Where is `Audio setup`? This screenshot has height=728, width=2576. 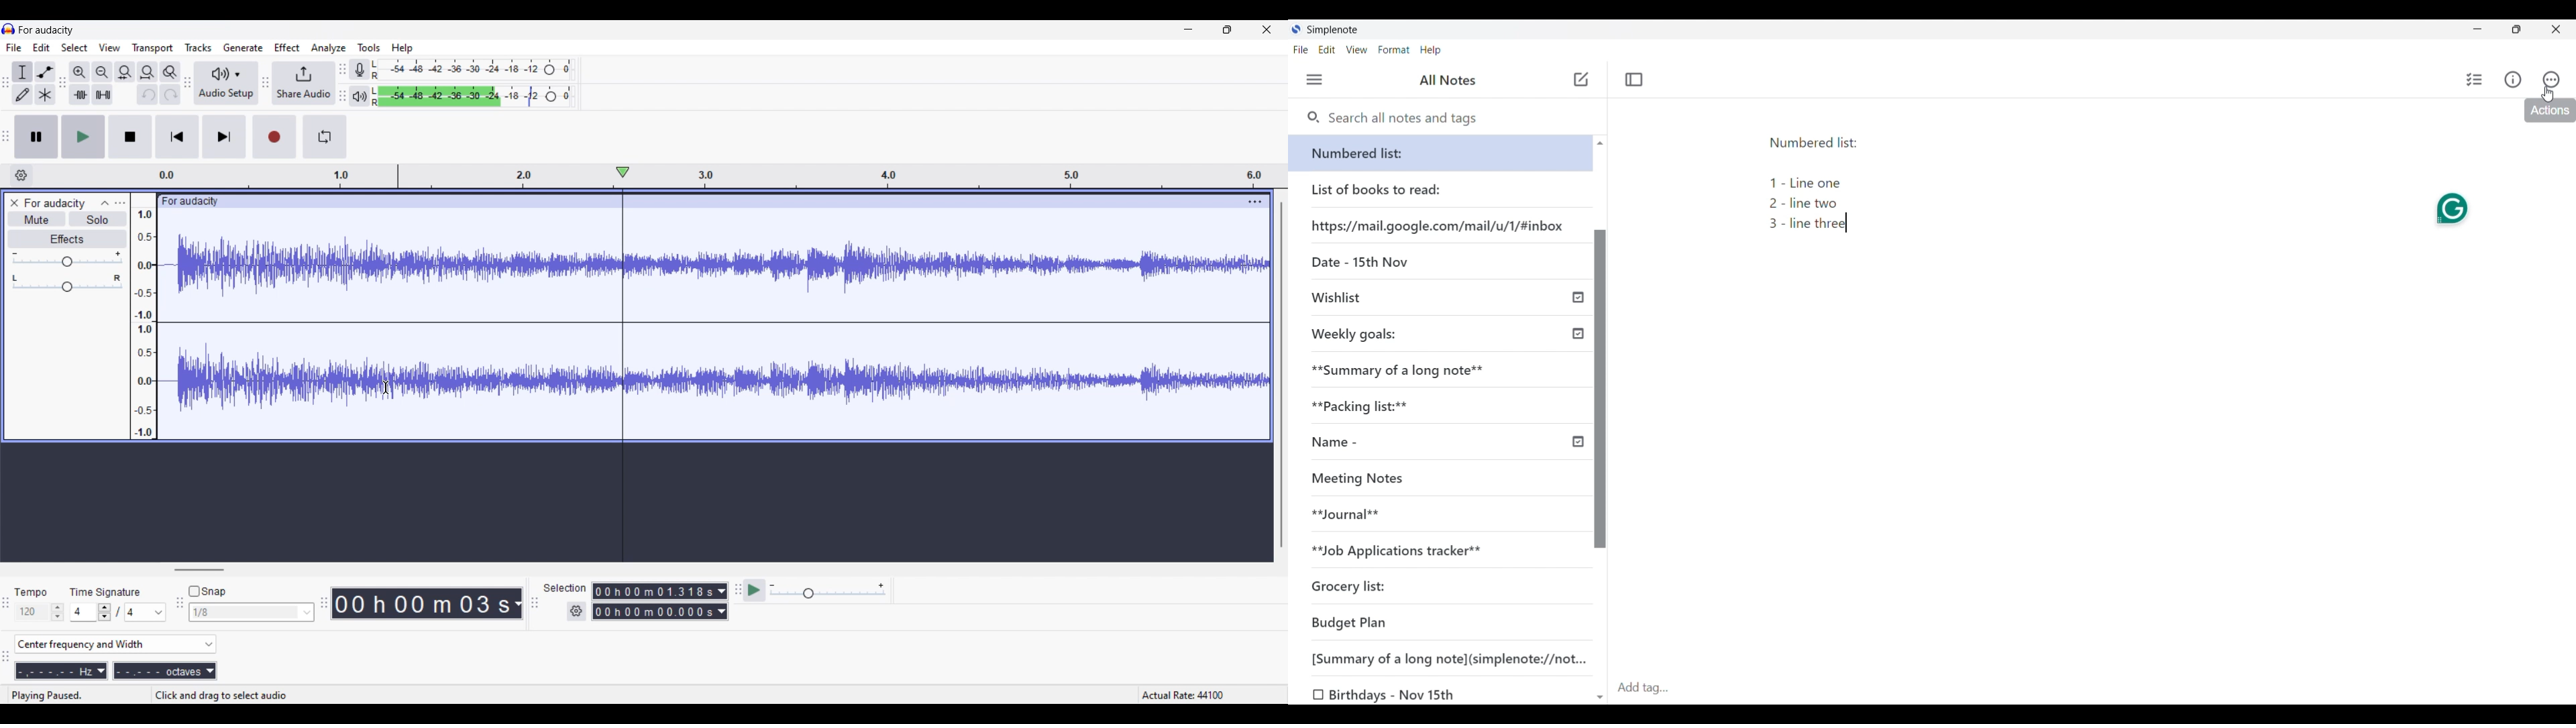 Audio setup is located at coordinates (226, 82).